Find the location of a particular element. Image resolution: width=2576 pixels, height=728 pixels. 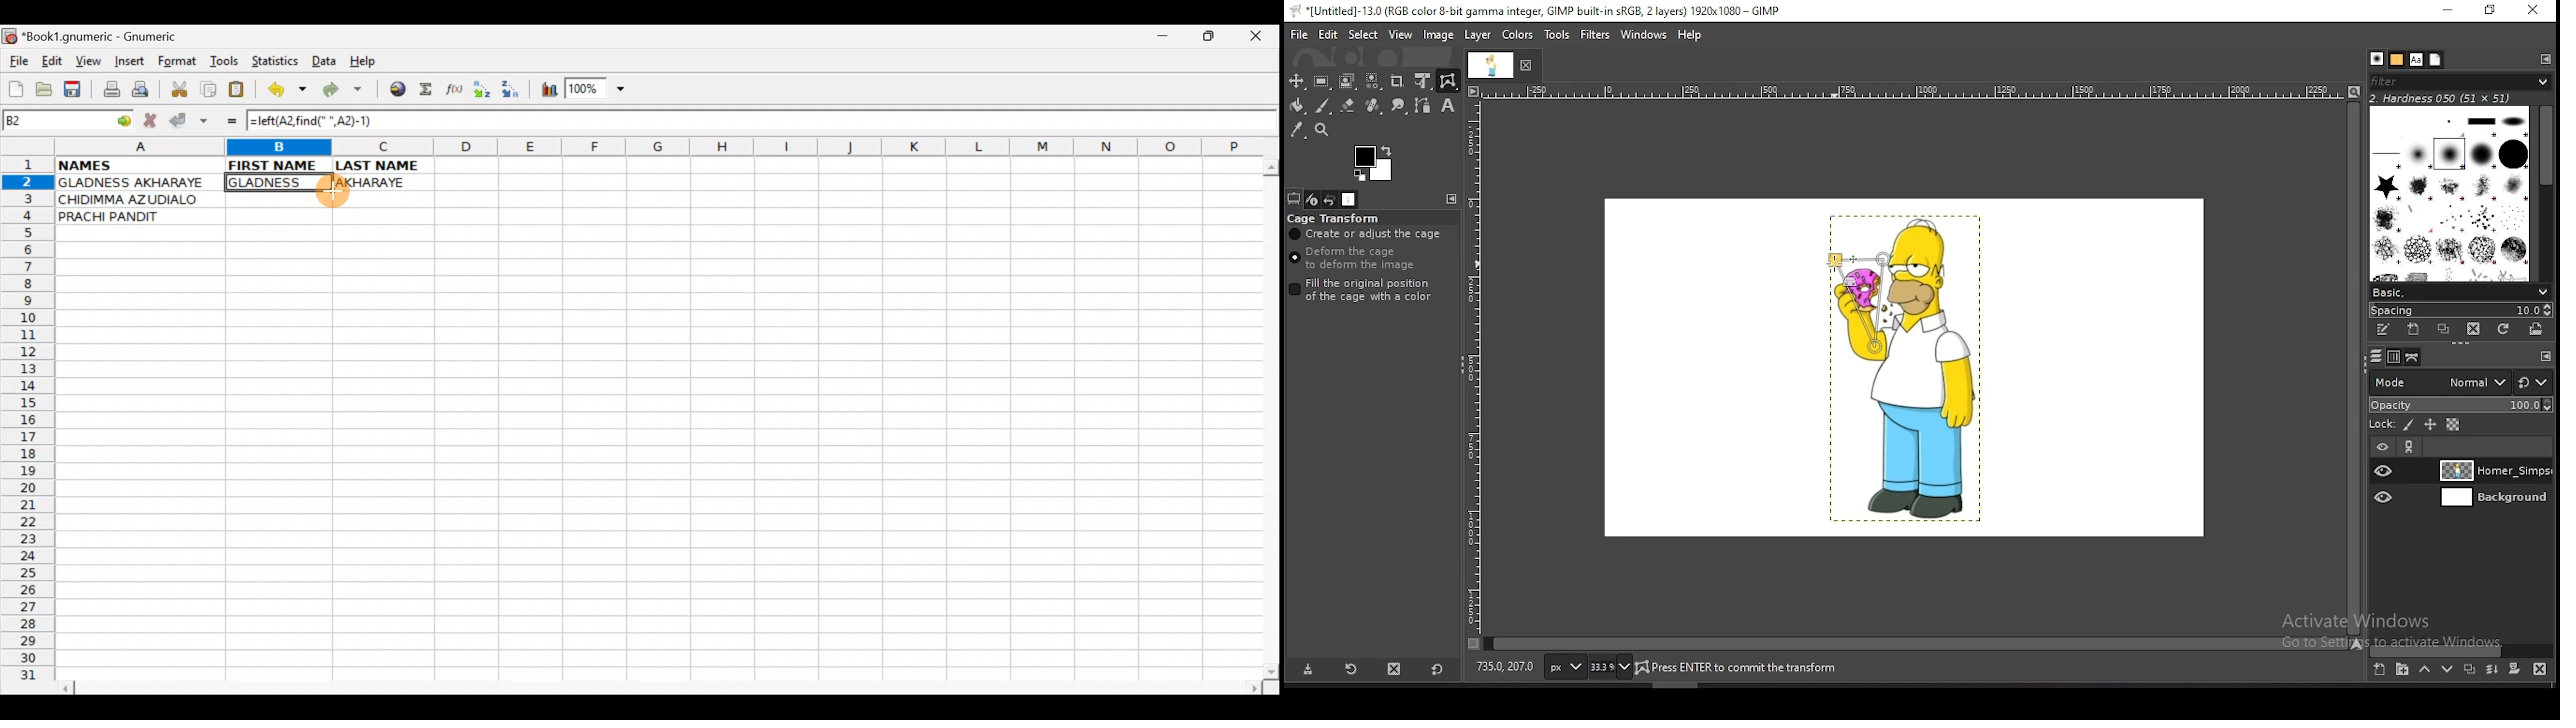

brush presets is located at coordinates (2461, 290).